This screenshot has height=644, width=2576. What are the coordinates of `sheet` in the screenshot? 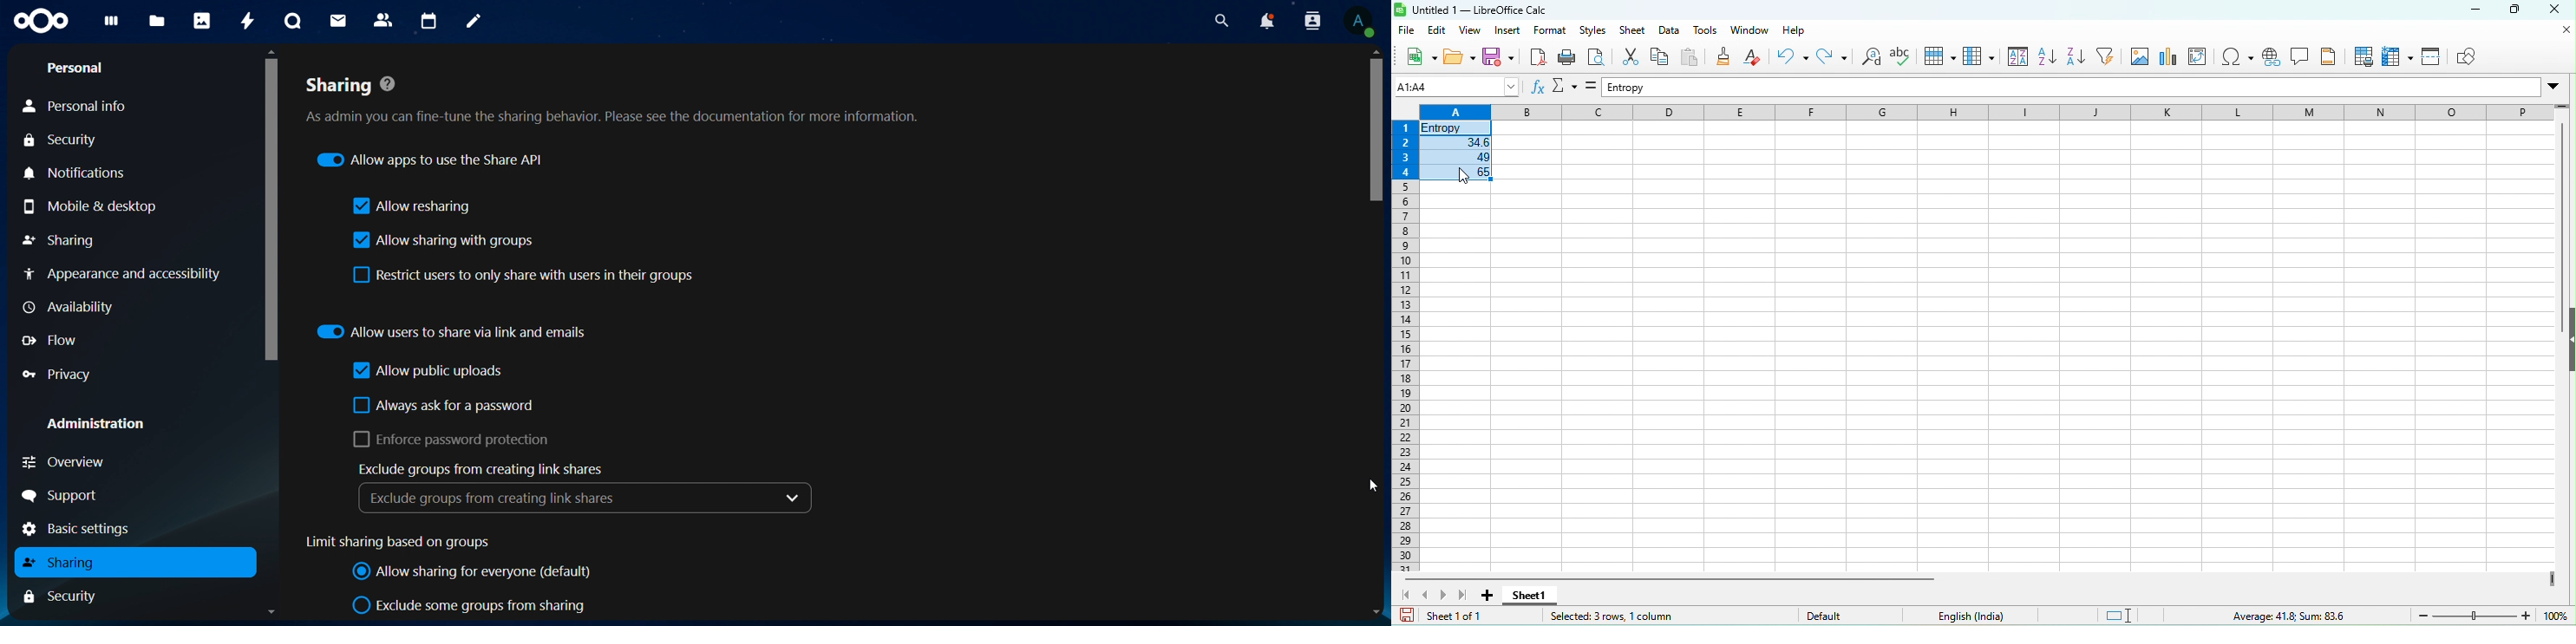 It's located at (1632, 32).